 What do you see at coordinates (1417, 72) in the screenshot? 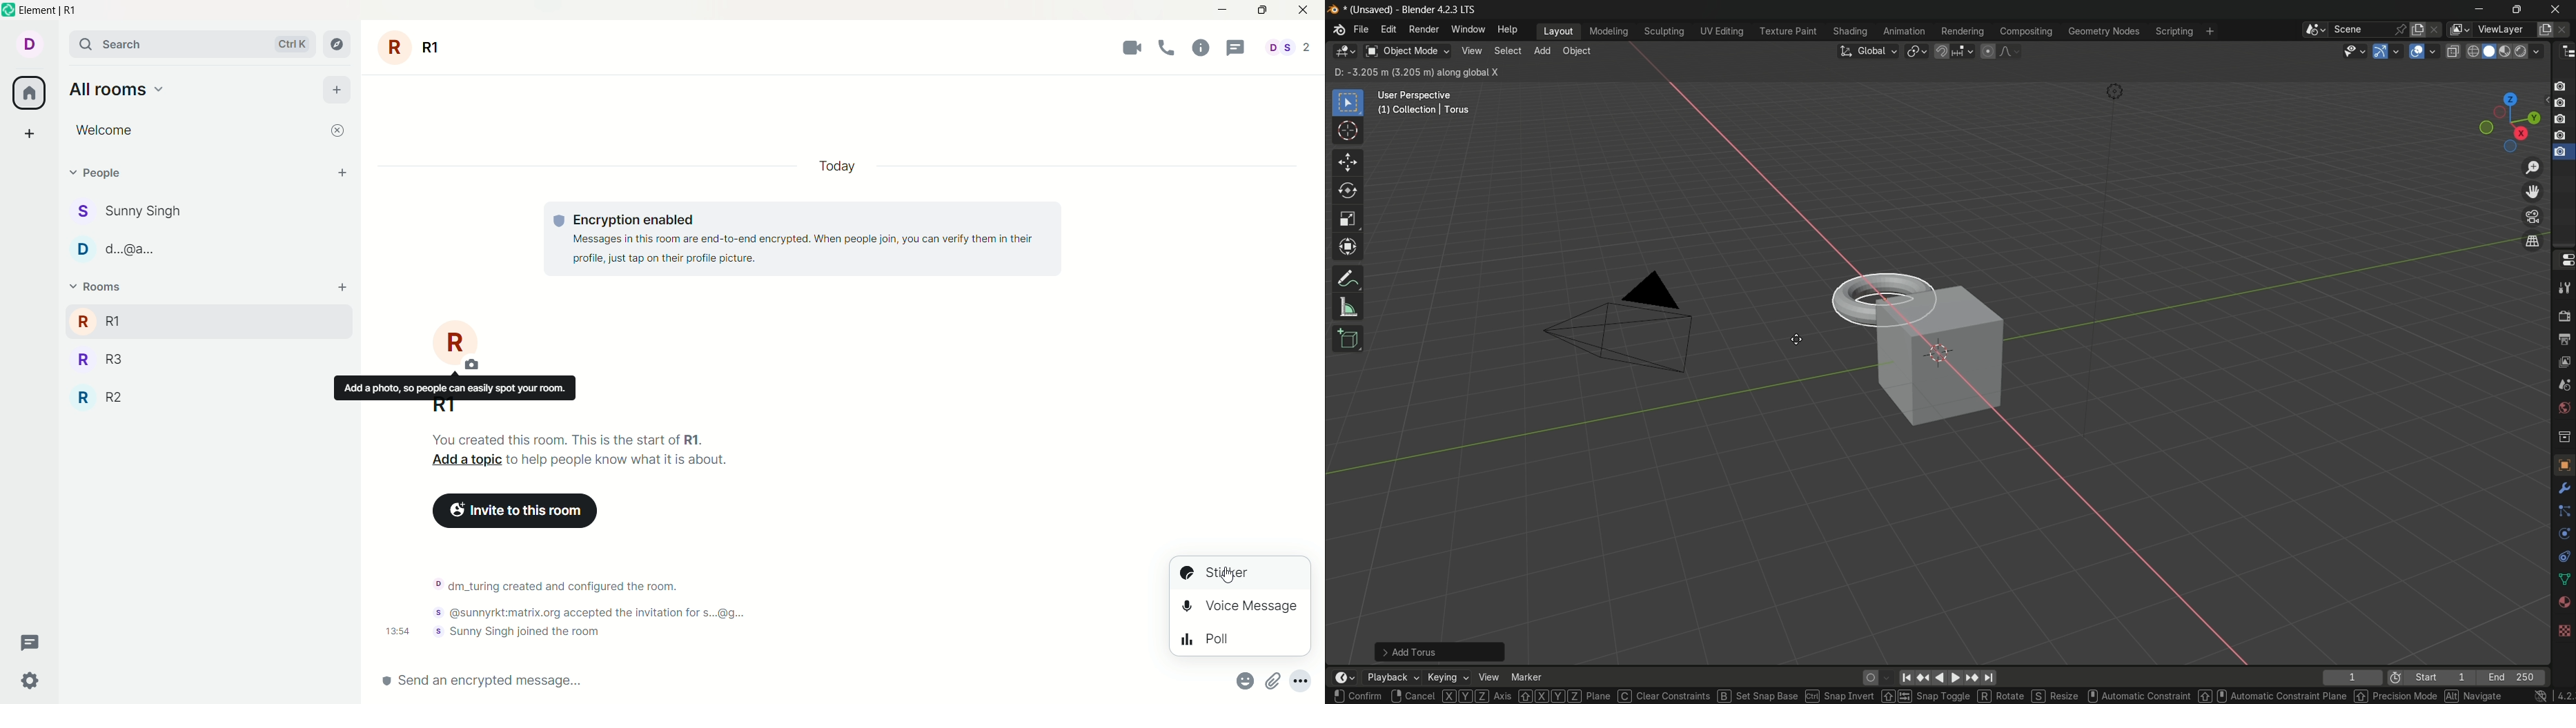
I see `D: -3.205 m (3.205 m) along global X` at bounding box center [1417, 72].